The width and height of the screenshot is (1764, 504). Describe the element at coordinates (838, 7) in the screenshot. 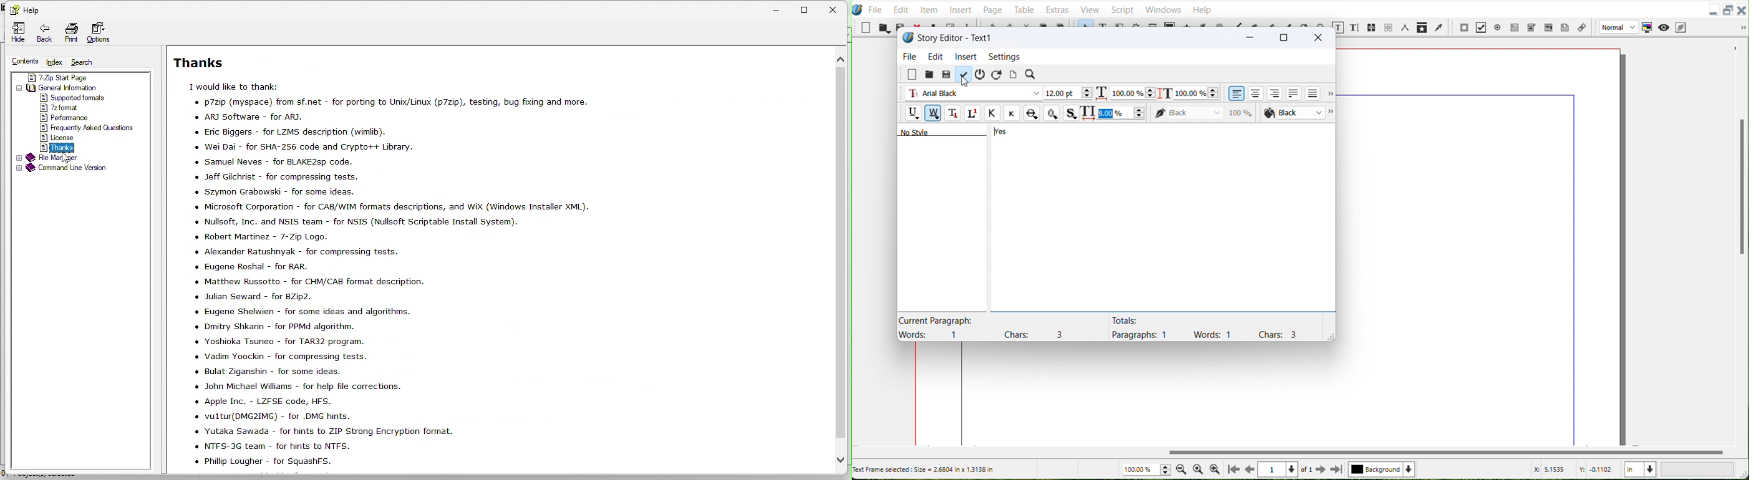

I see `close` at that location.